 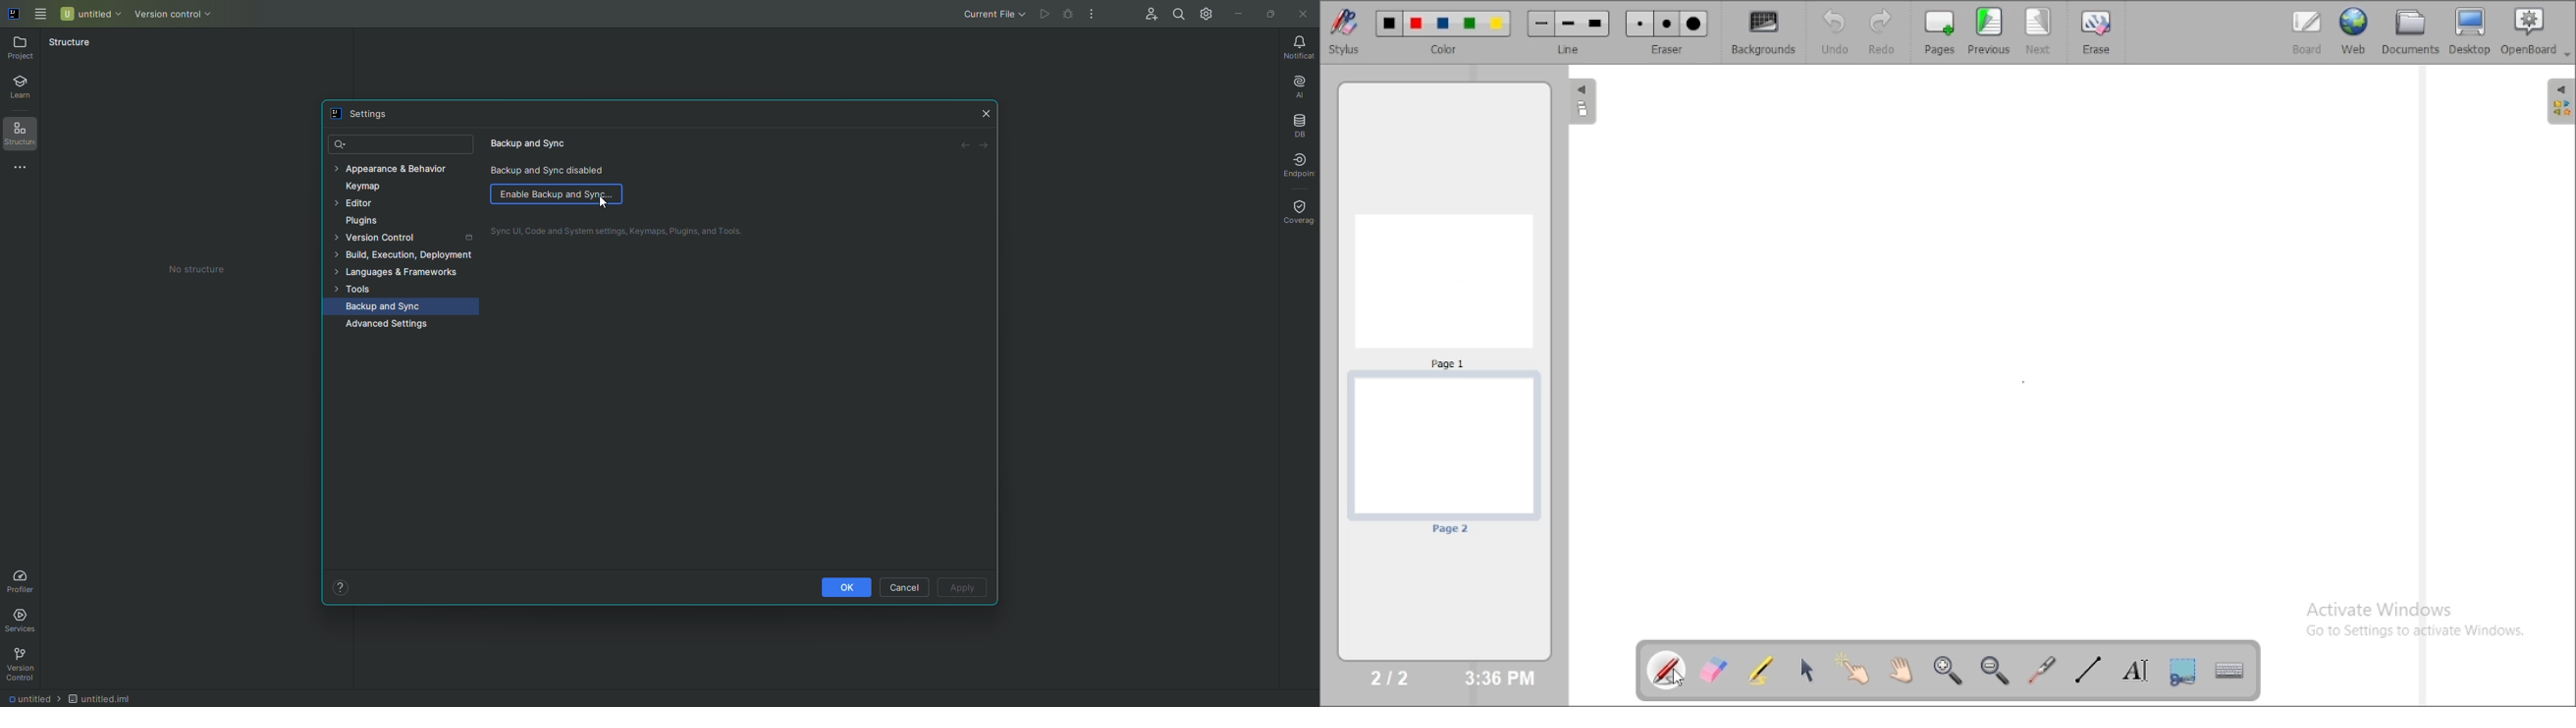 What do you see at coordinates (2471, 31) in the screenshot?
I see `desktop` at bounding box center [2471, 31].